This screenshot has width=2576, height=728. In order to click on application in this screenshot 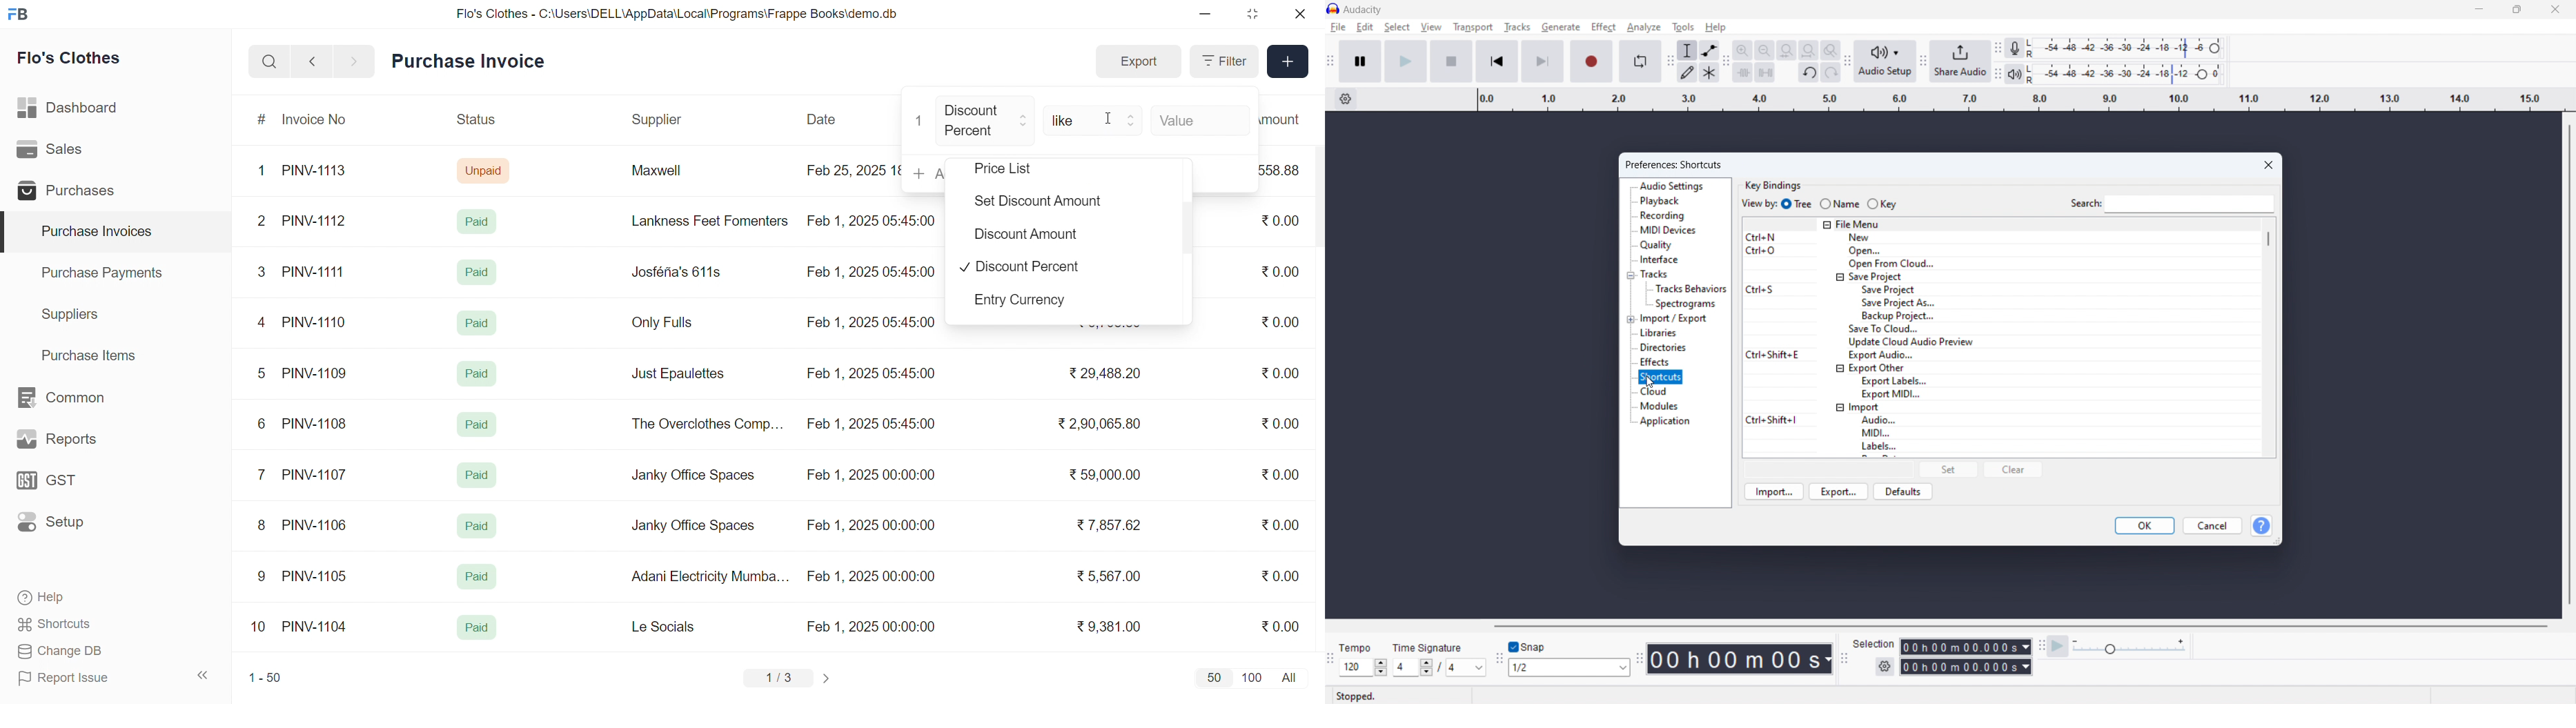, I will do `click(1667, 422)`.